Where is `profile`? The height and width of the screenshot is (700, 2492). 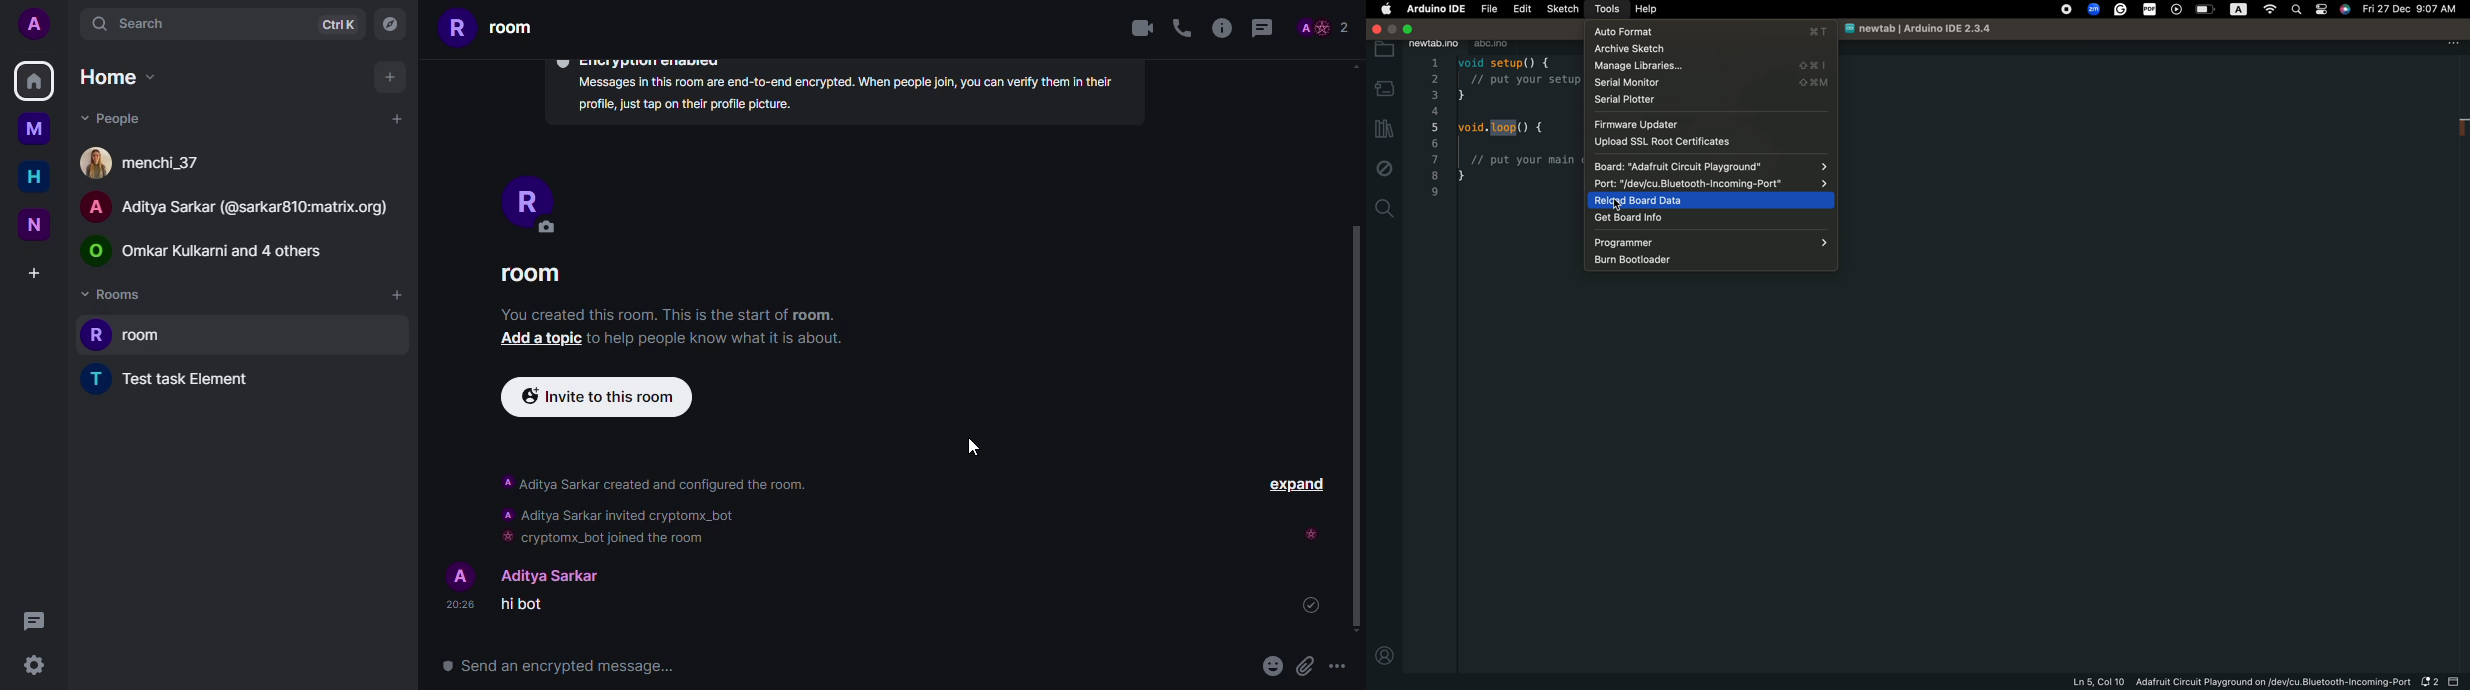 profile is located at coordinates (1385, 654).